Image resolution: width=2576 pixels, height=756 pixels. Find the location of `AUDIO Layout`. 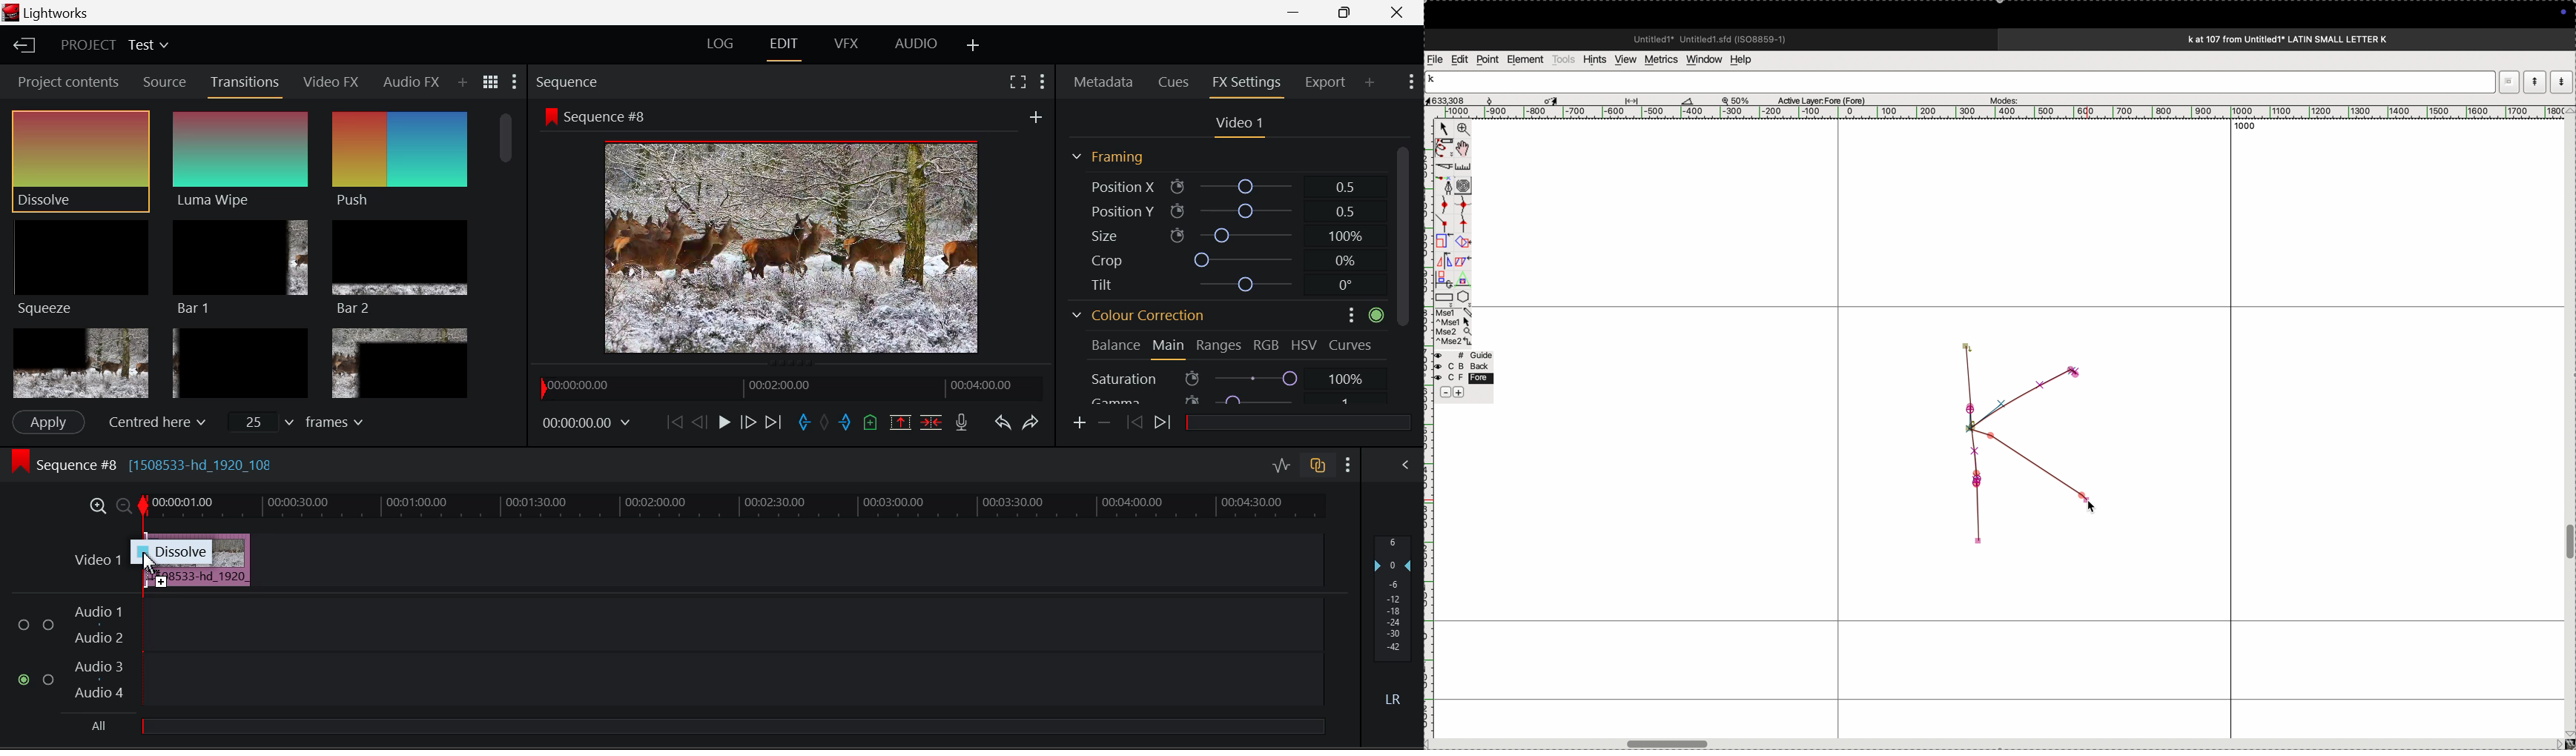

AUDIO Layout is located at coordinates (911, 45).